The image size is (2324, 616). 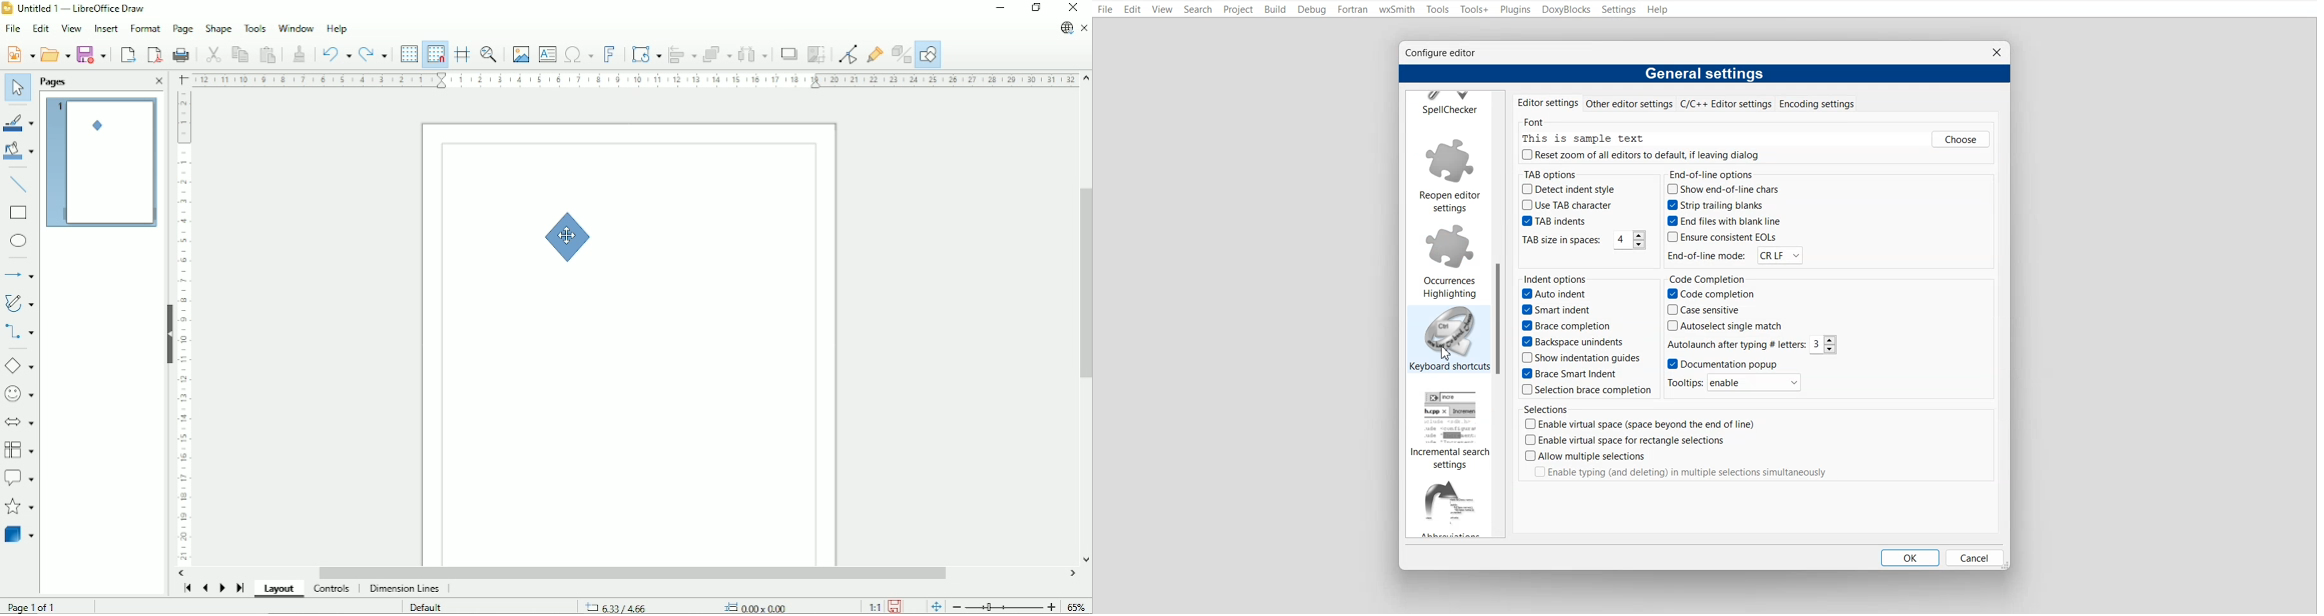 I want to click on Shadow, so click(x=788, y=53).